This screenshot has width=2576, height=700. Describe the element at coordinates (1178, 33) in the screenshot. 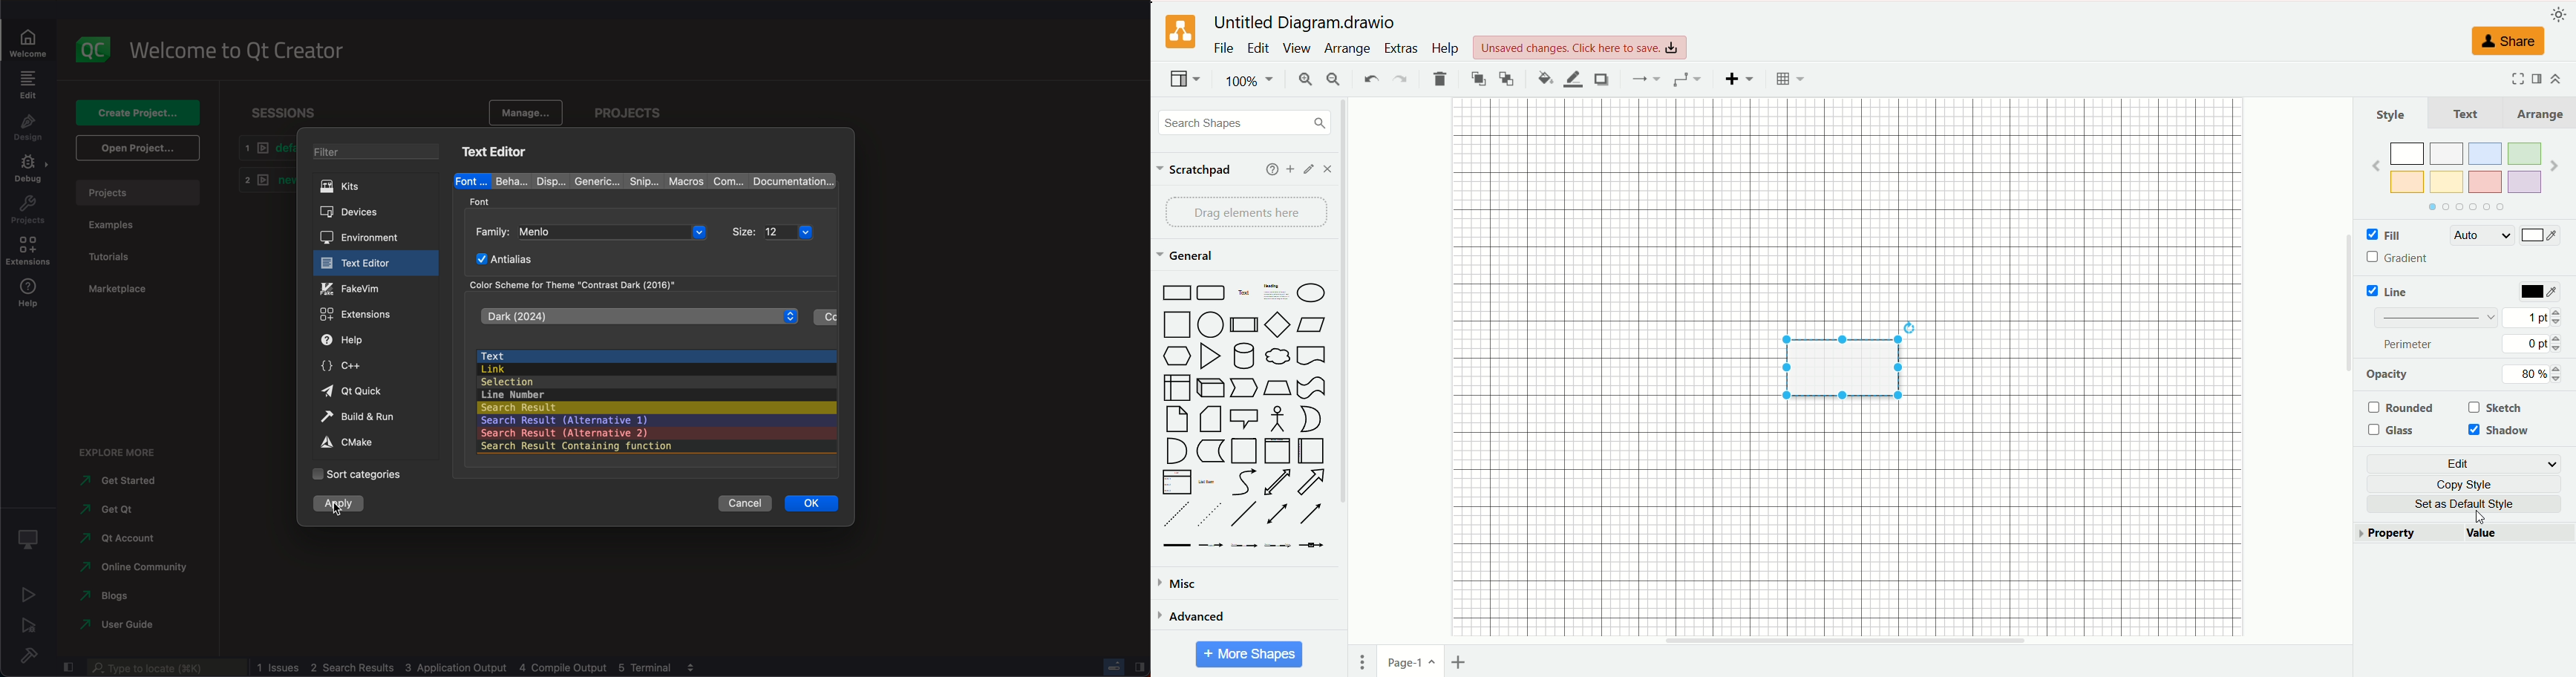

I see `logo` at that location.